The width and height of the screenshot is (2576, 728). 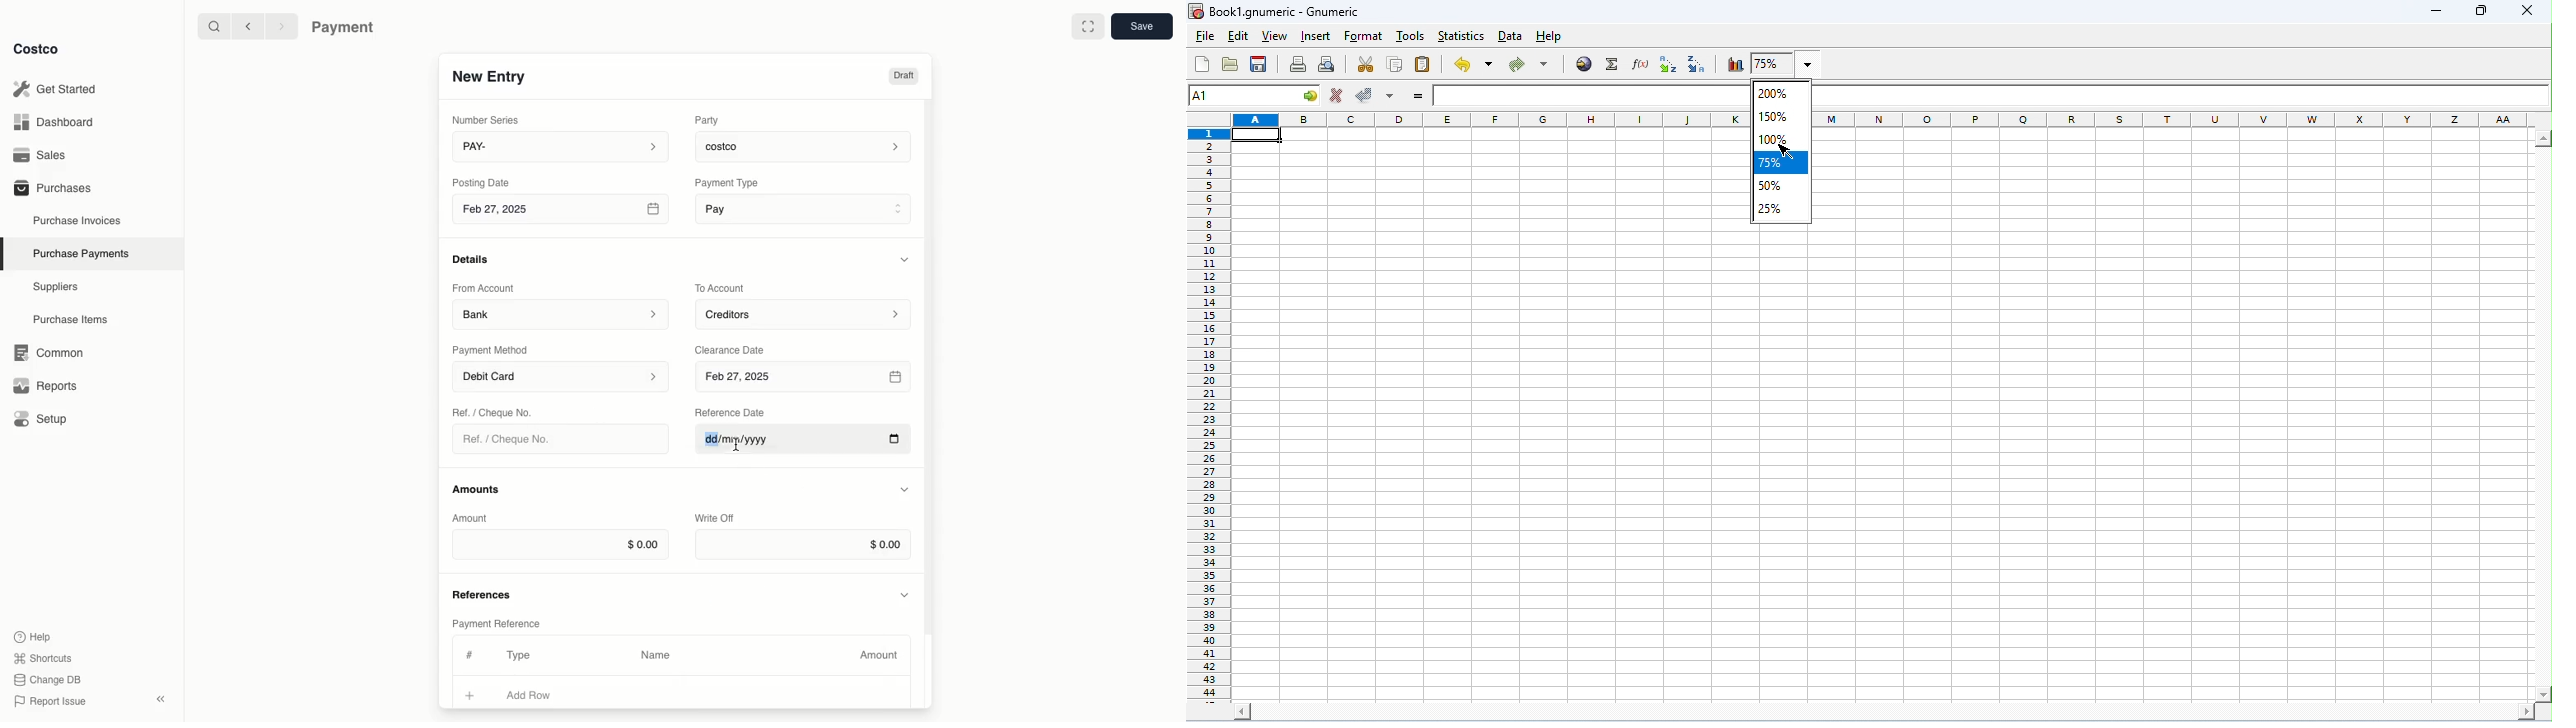 What do you see at coordinates (32, 635) in the screenshot?
I see `Help` at bounding box center [32, 635].